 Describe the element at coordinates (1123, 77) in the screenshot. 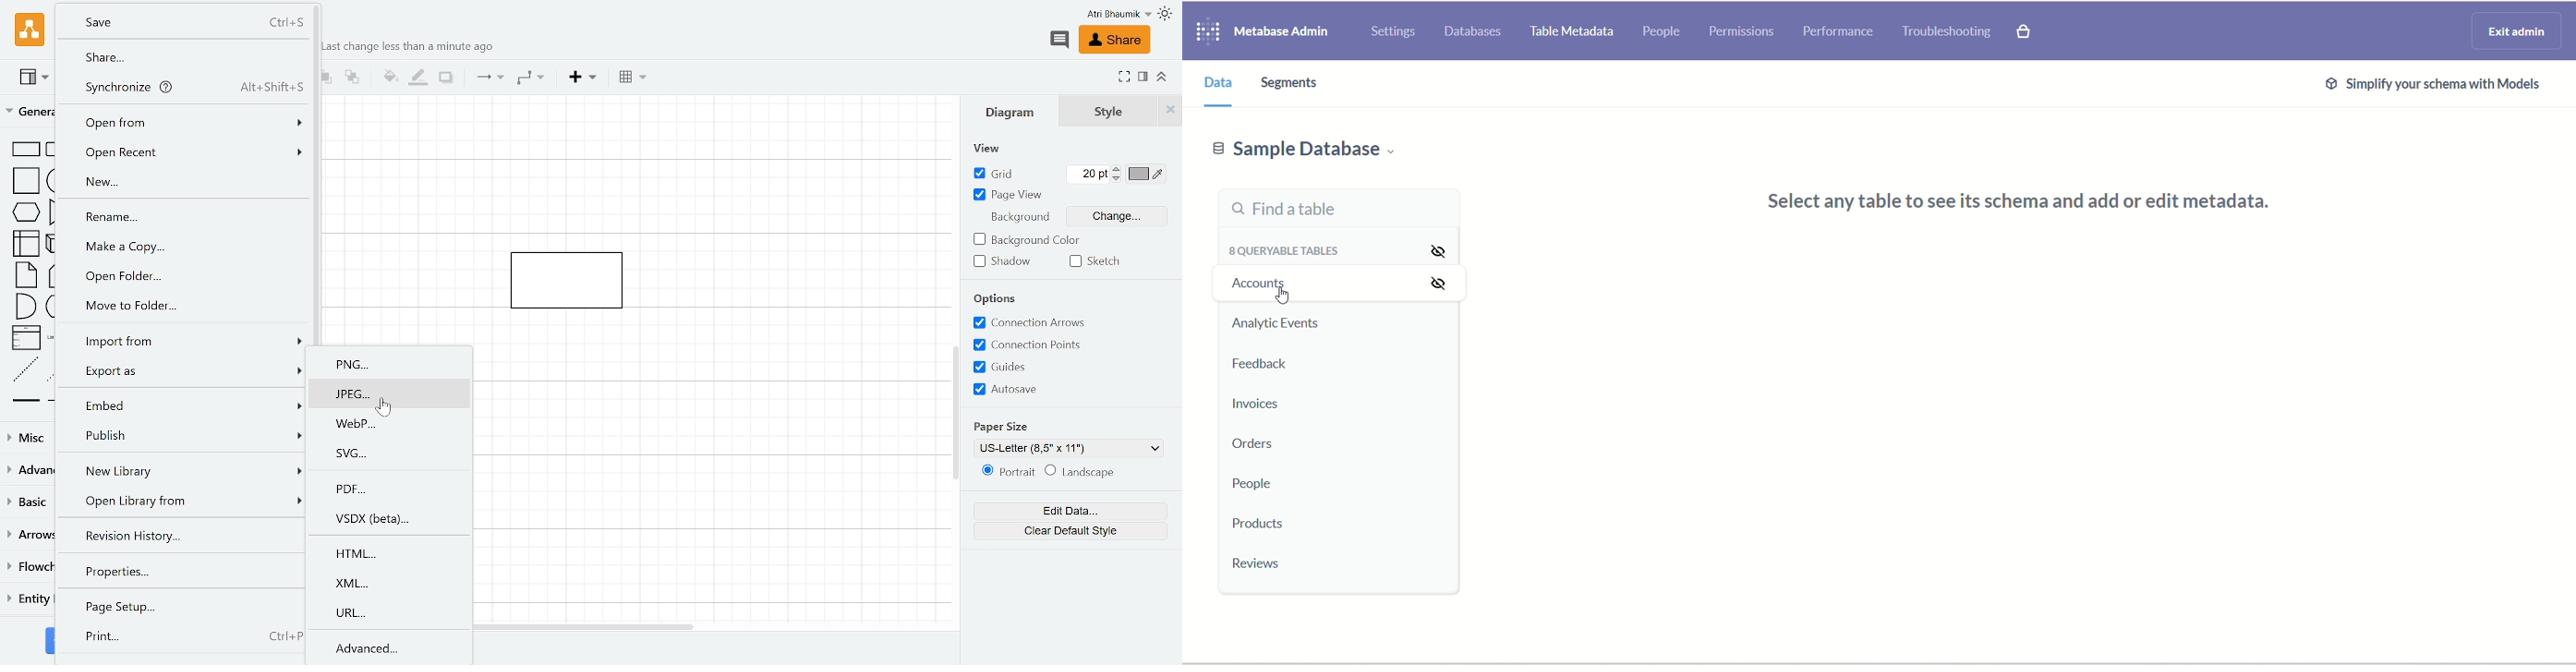

I see `Fullscreen` at that location.